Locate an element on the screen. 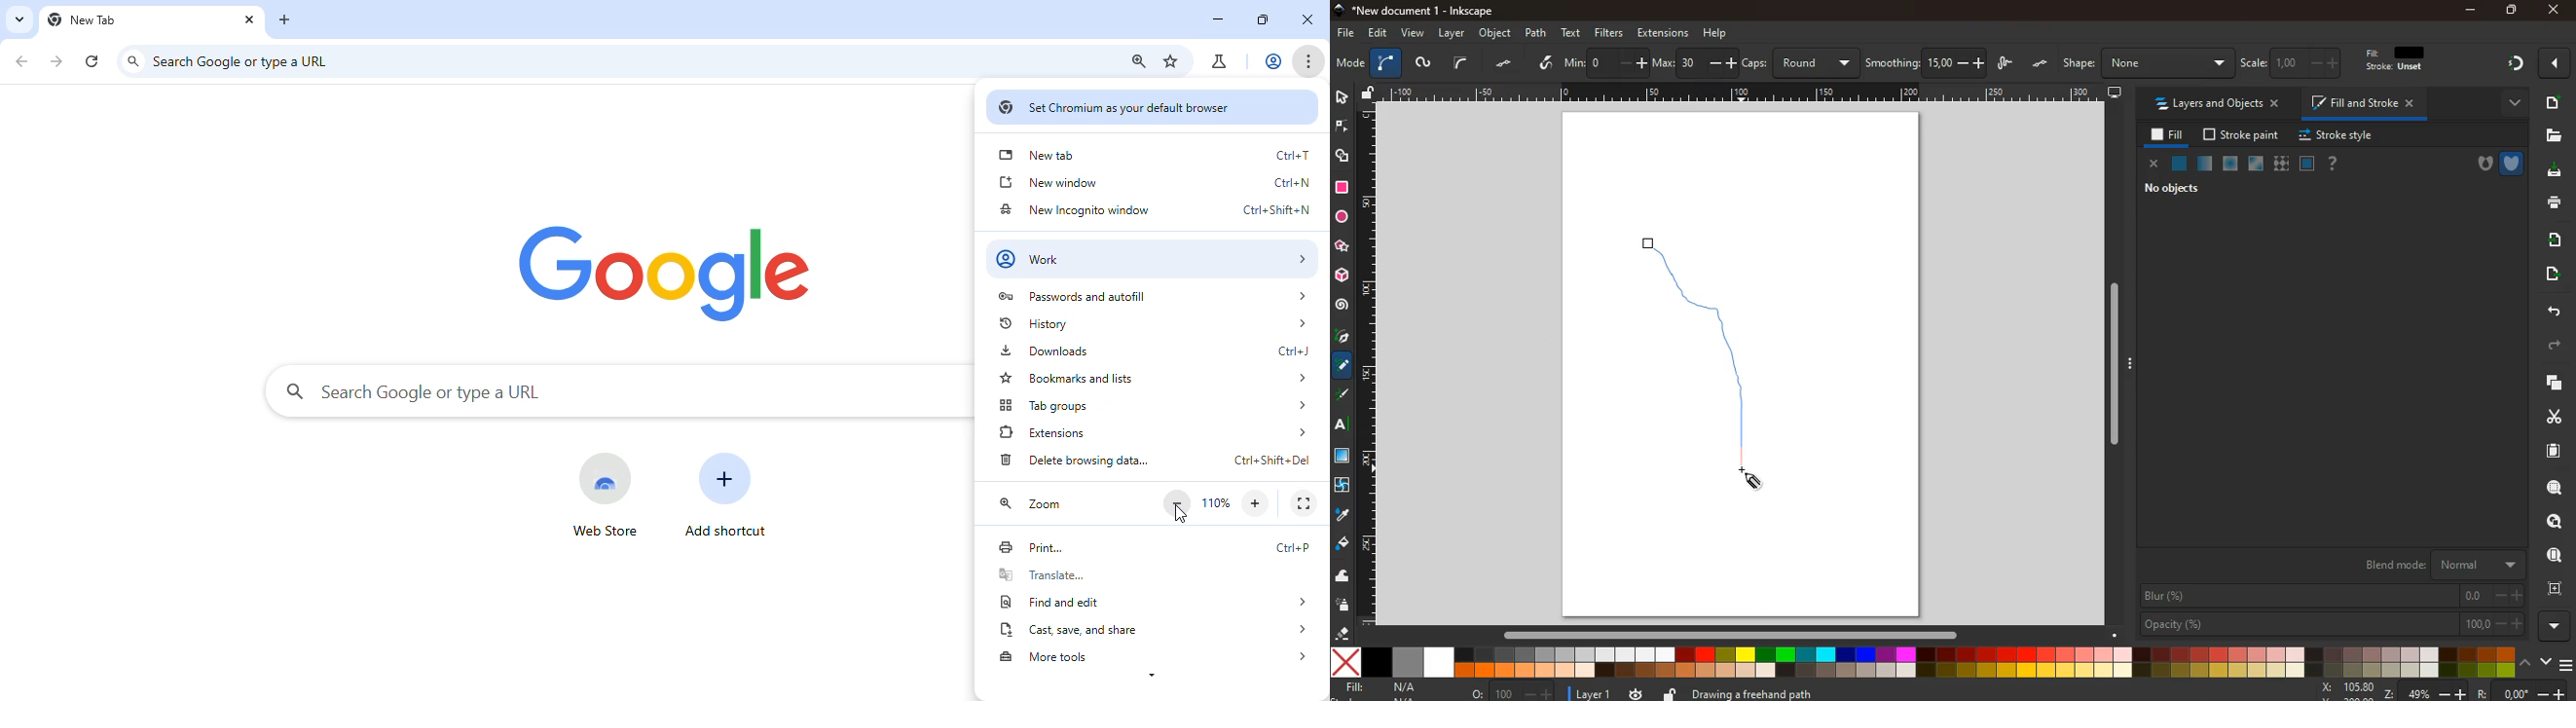 This screenshot has width=2576, height=728. filters is located at coordinates (1612, 33).